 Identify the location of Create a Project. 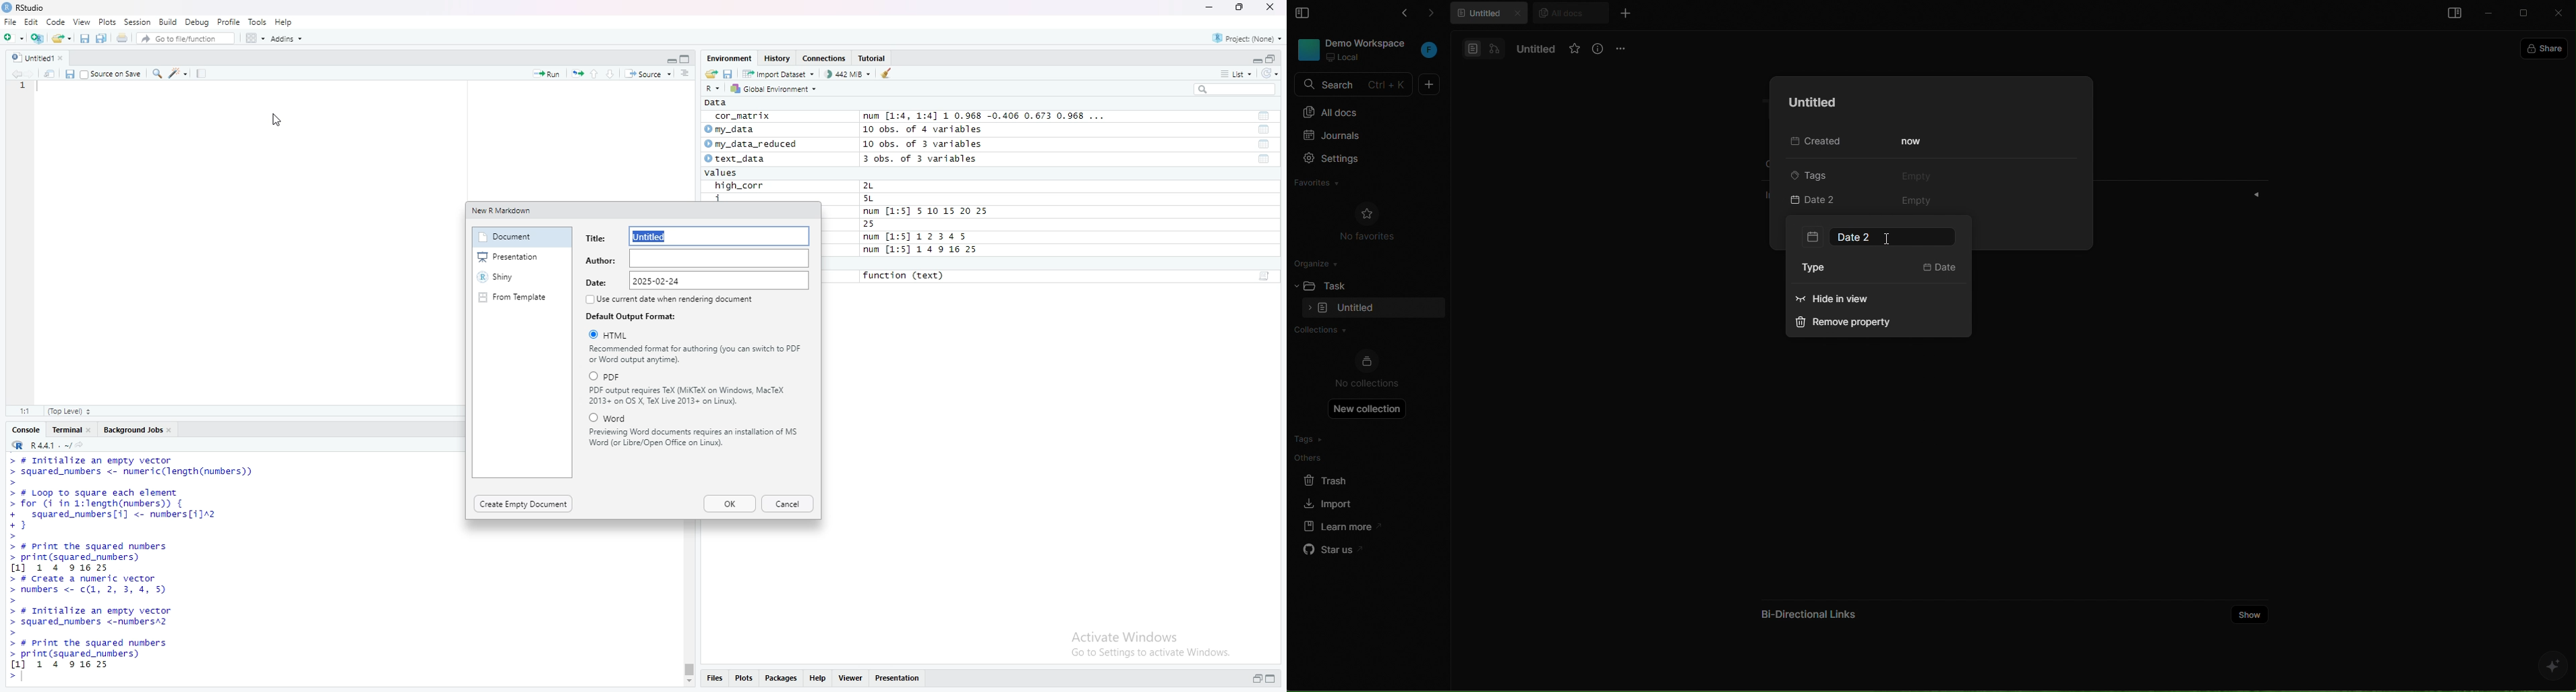
(36, 38).